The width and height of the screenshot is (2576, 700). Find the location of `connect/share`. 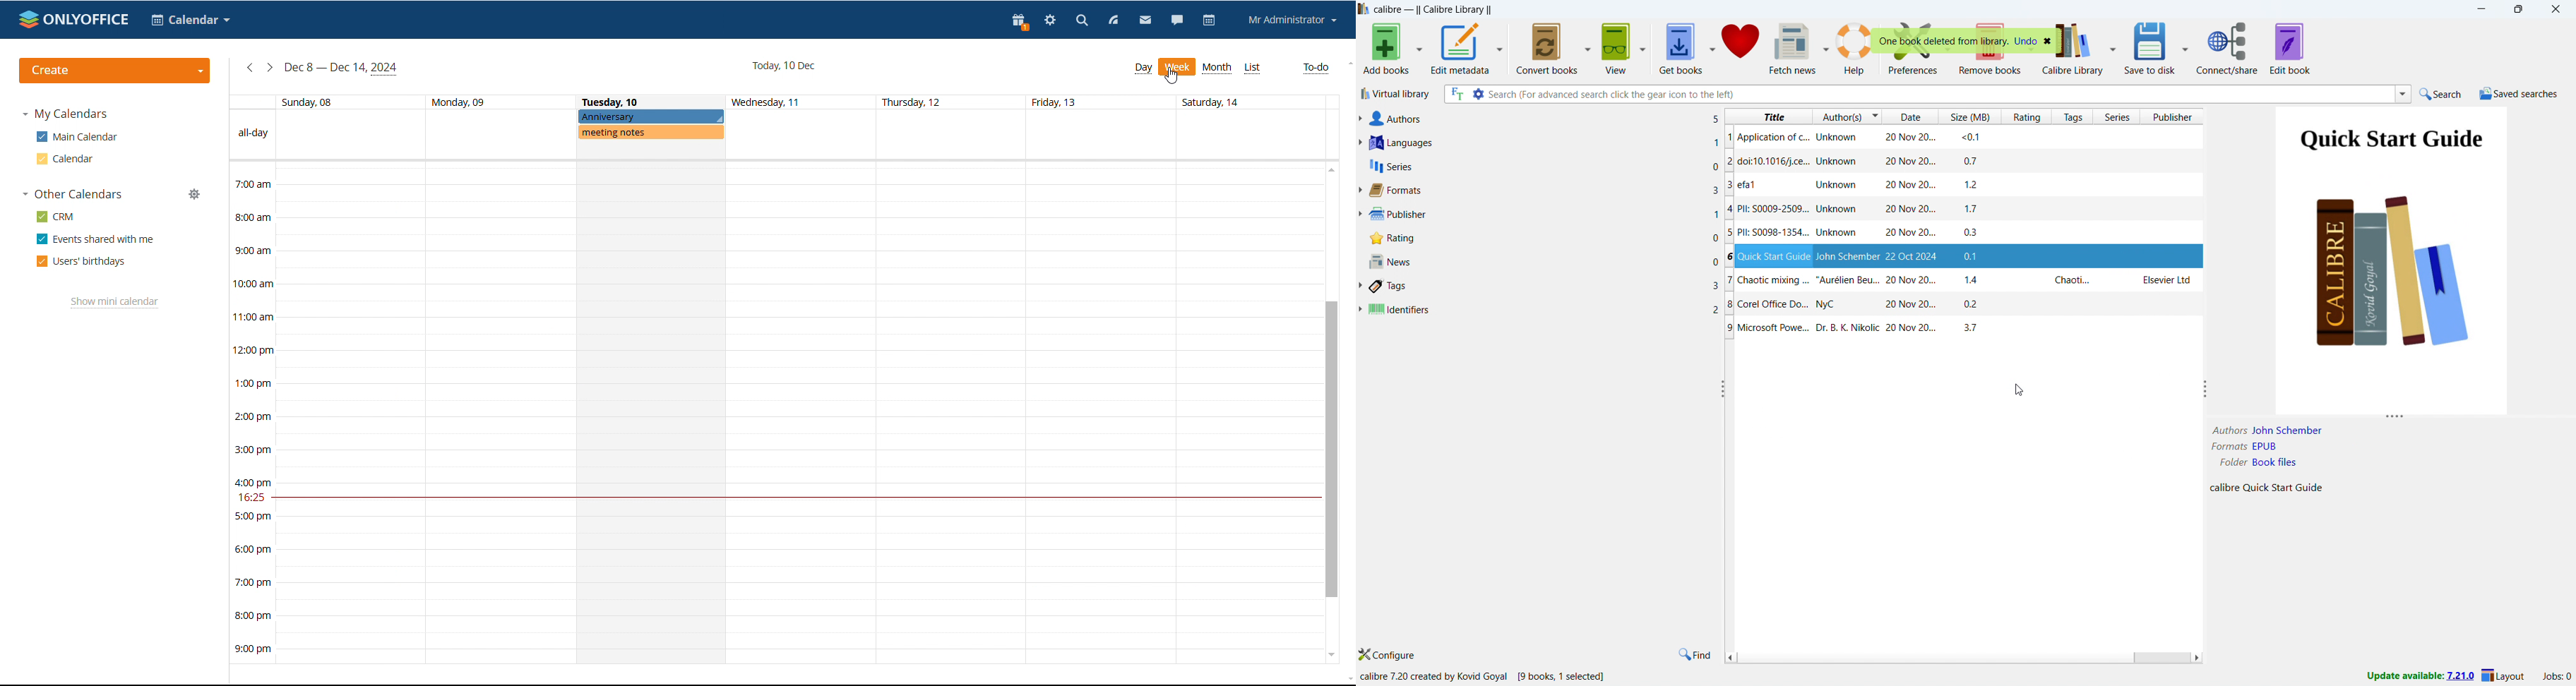

connect/share is located at coordinates (2228, 48).